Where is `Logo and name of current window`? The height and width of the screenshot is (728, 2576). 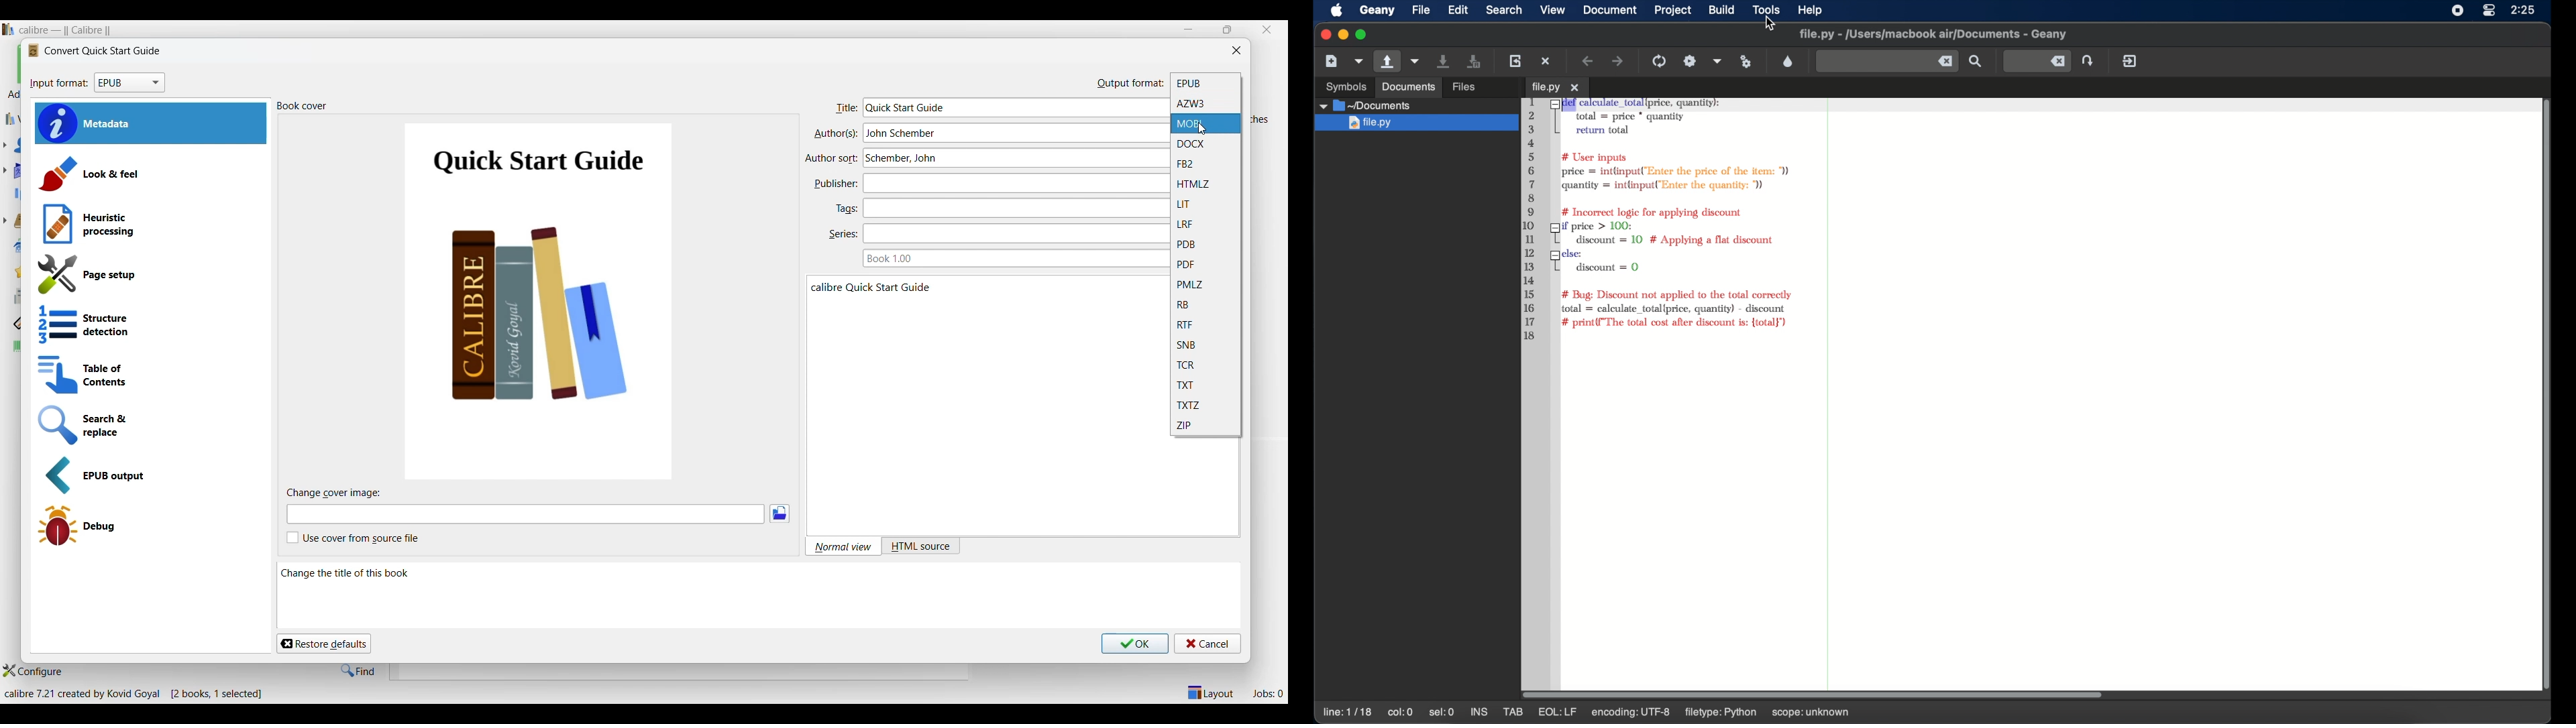 Logo and name of current window is located at coordinates (94, 51).